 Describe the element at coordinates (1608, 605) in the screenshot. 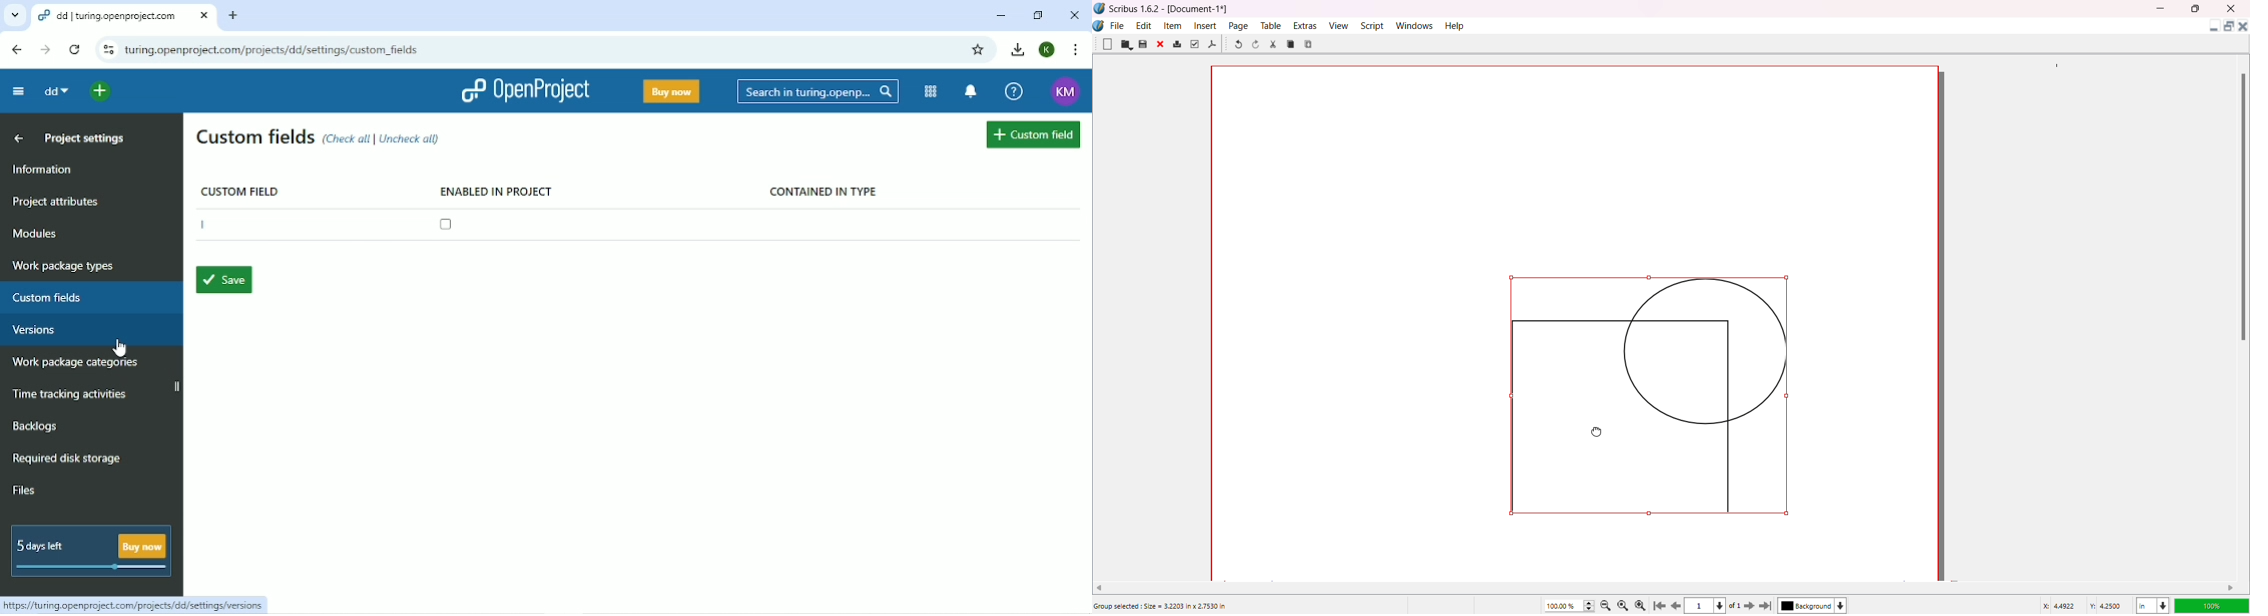

I see `Zoom out` at that location.